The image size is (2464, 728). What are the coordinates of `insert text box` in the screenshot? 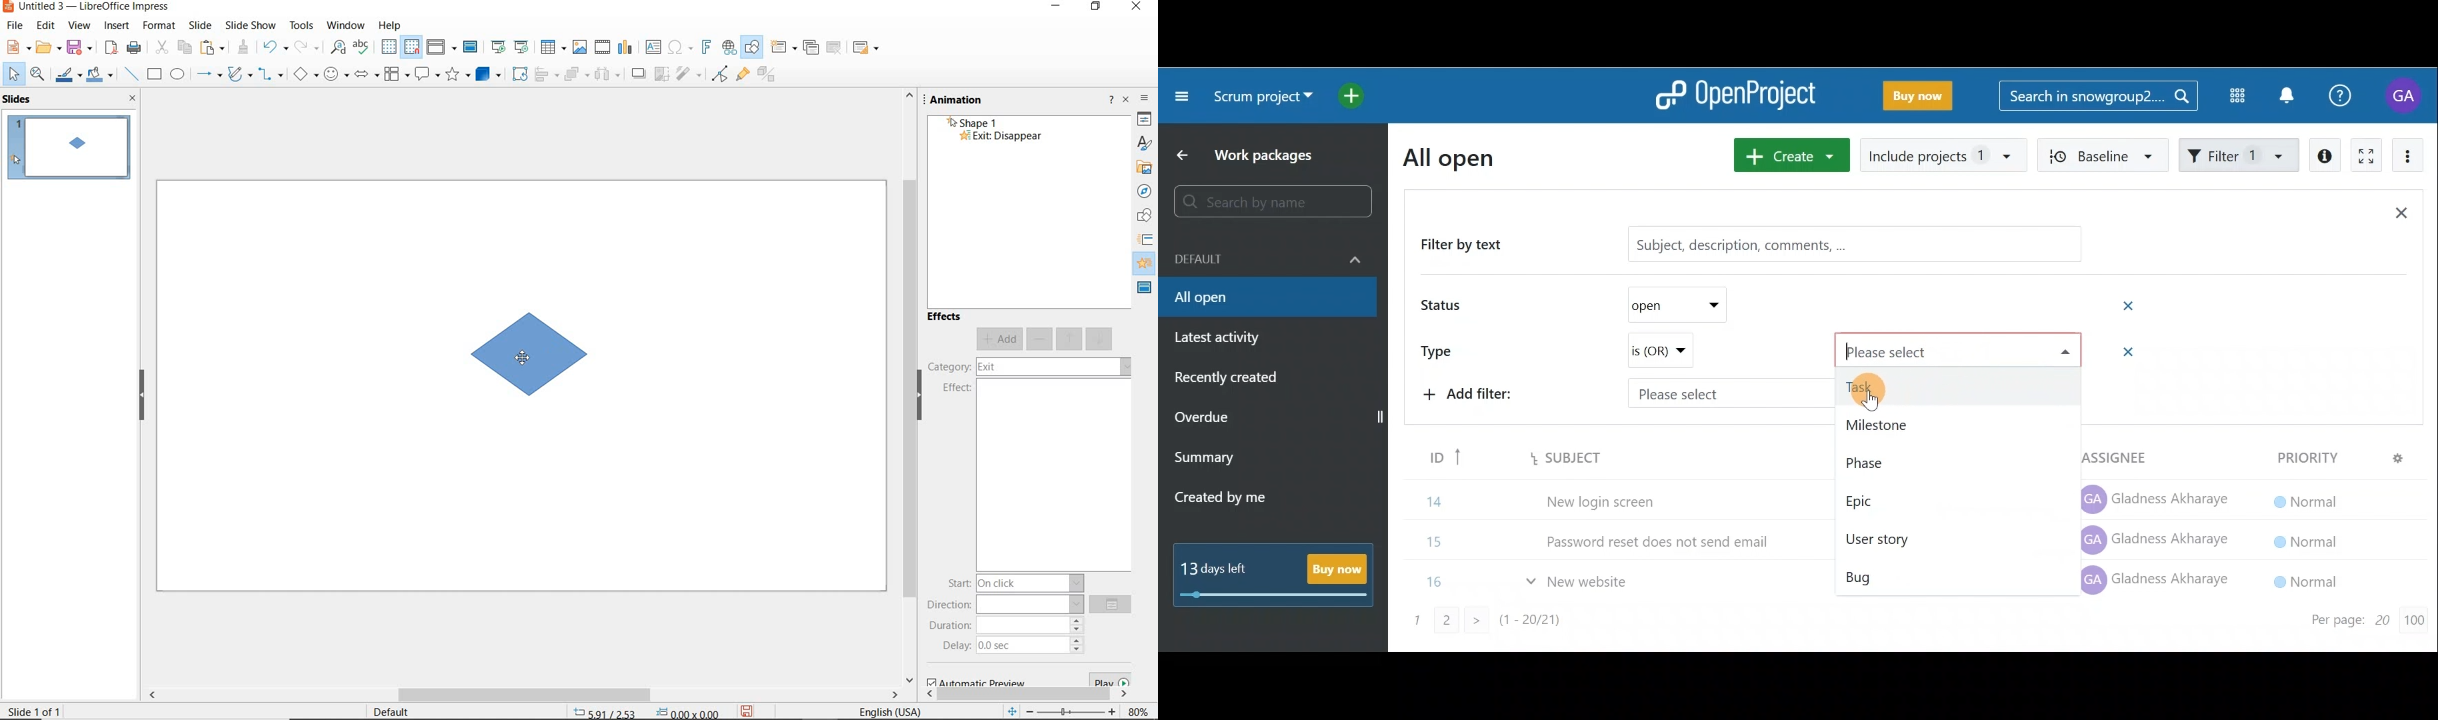 It's located at (653, 47).